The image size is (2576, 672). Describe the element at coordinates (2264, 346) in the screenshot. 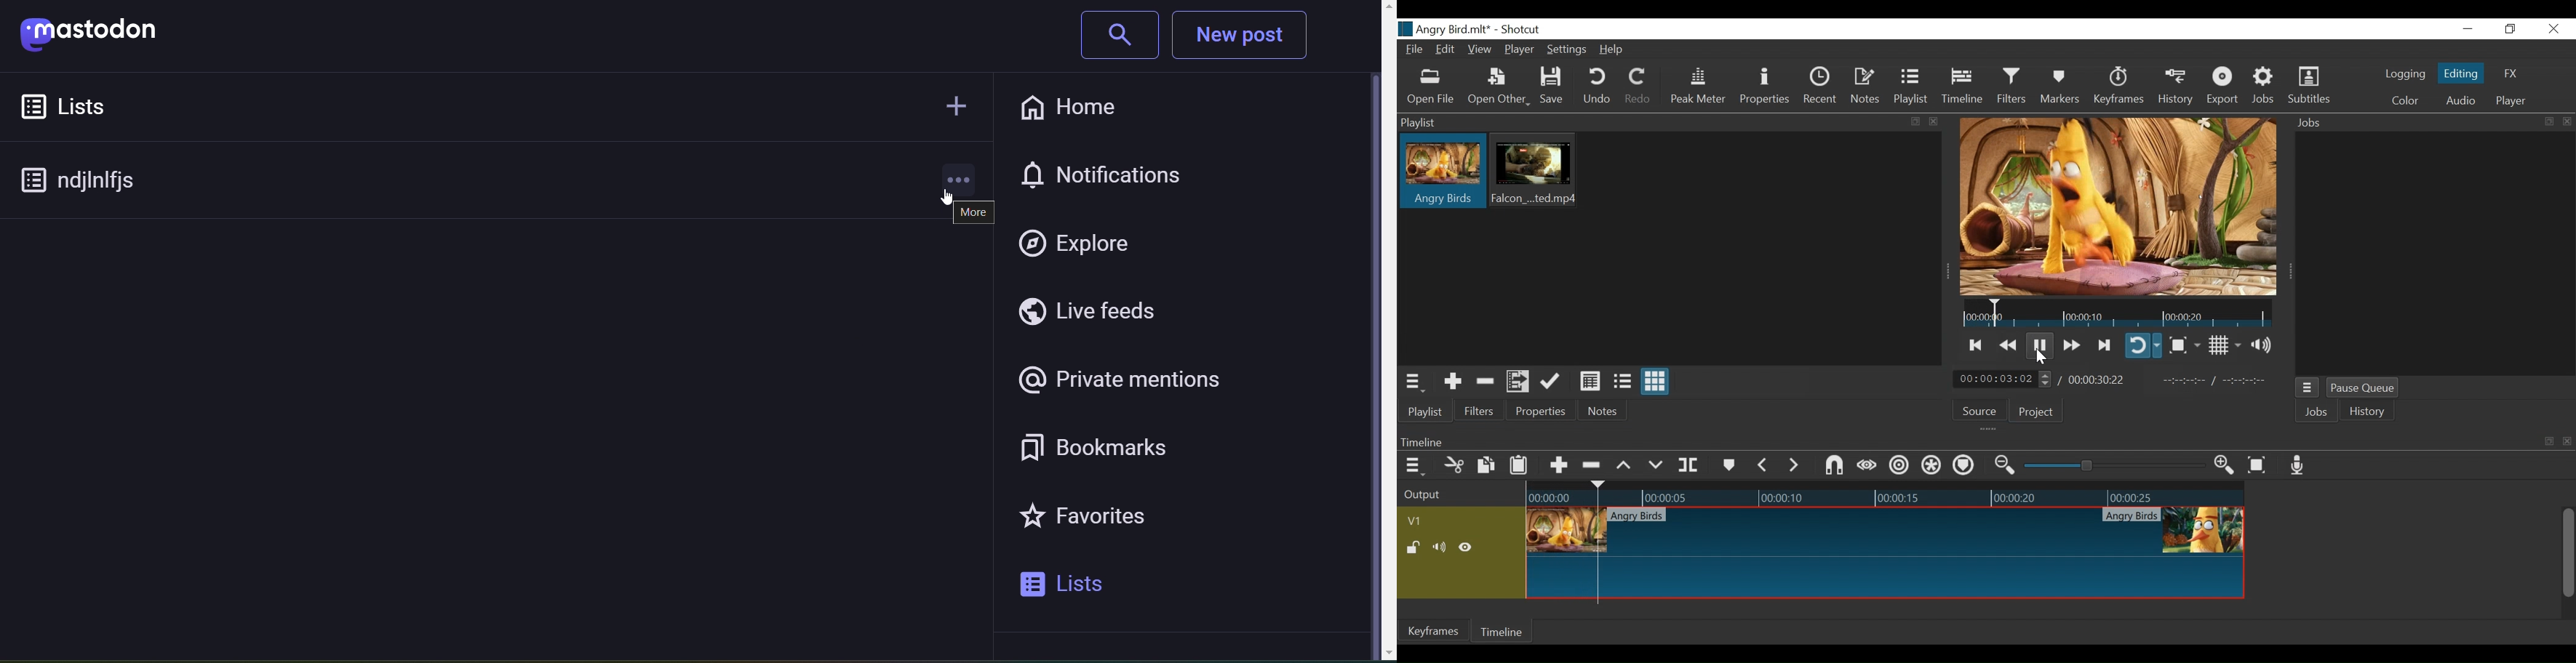

I see `Show volume control` at that location.